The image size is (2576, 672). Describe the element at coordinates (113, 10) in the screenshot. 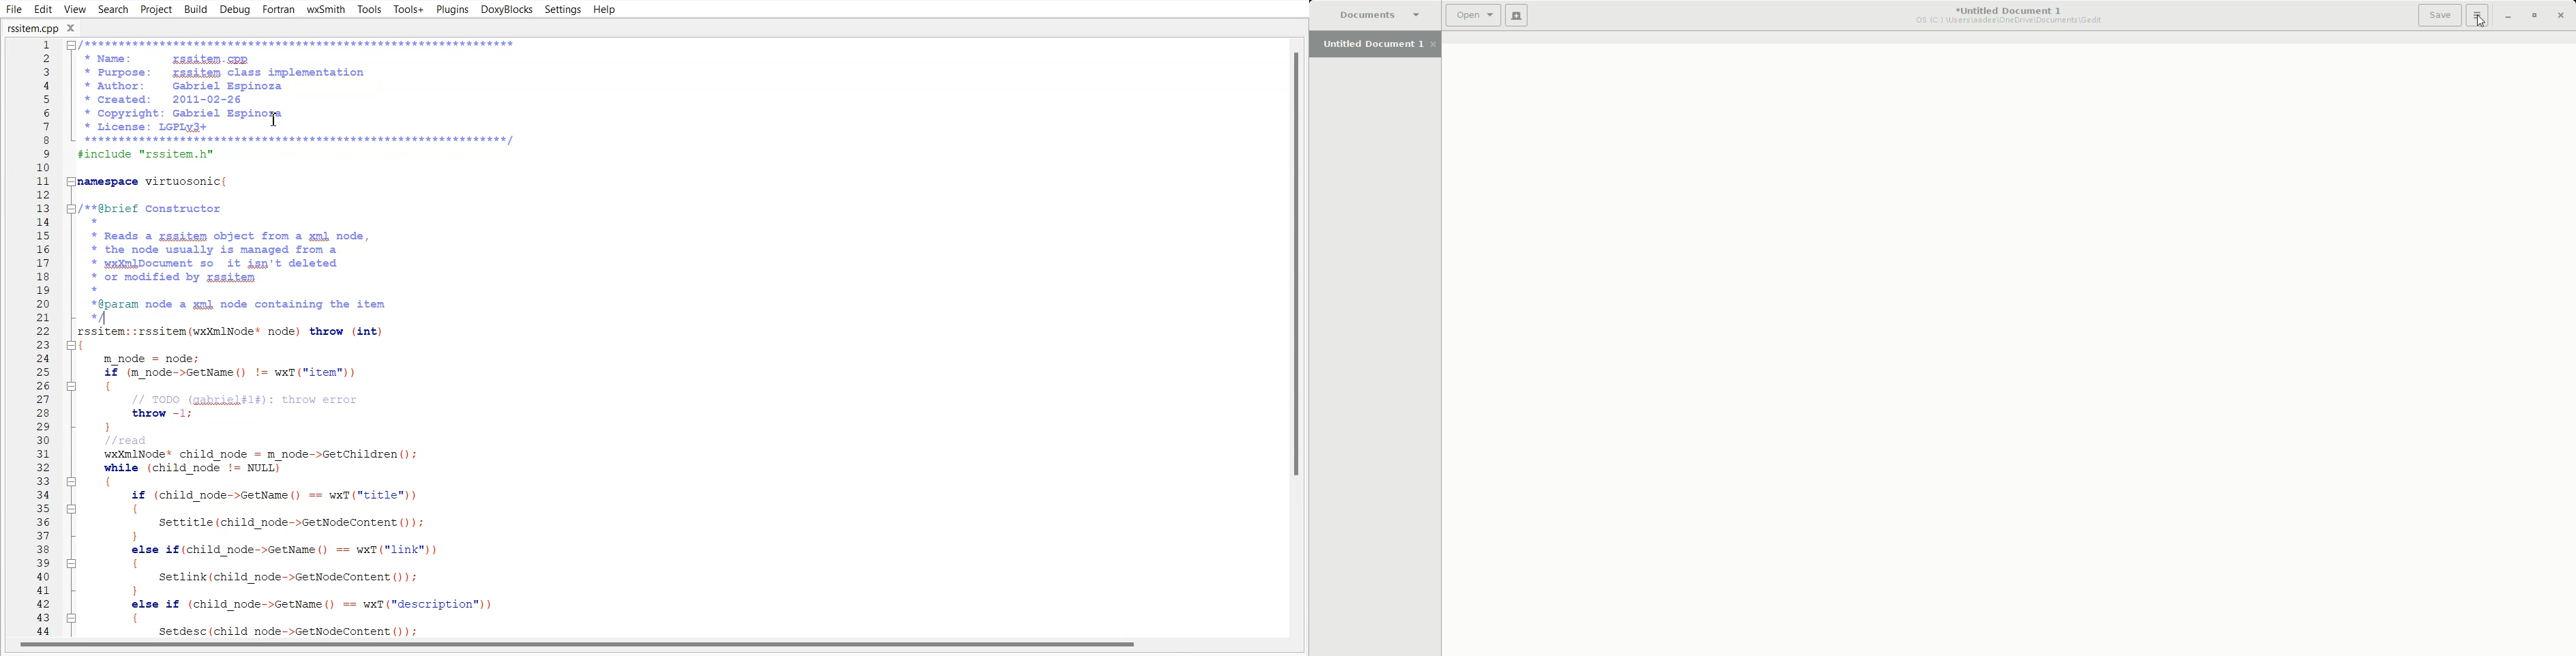

I see `Search` at that location.